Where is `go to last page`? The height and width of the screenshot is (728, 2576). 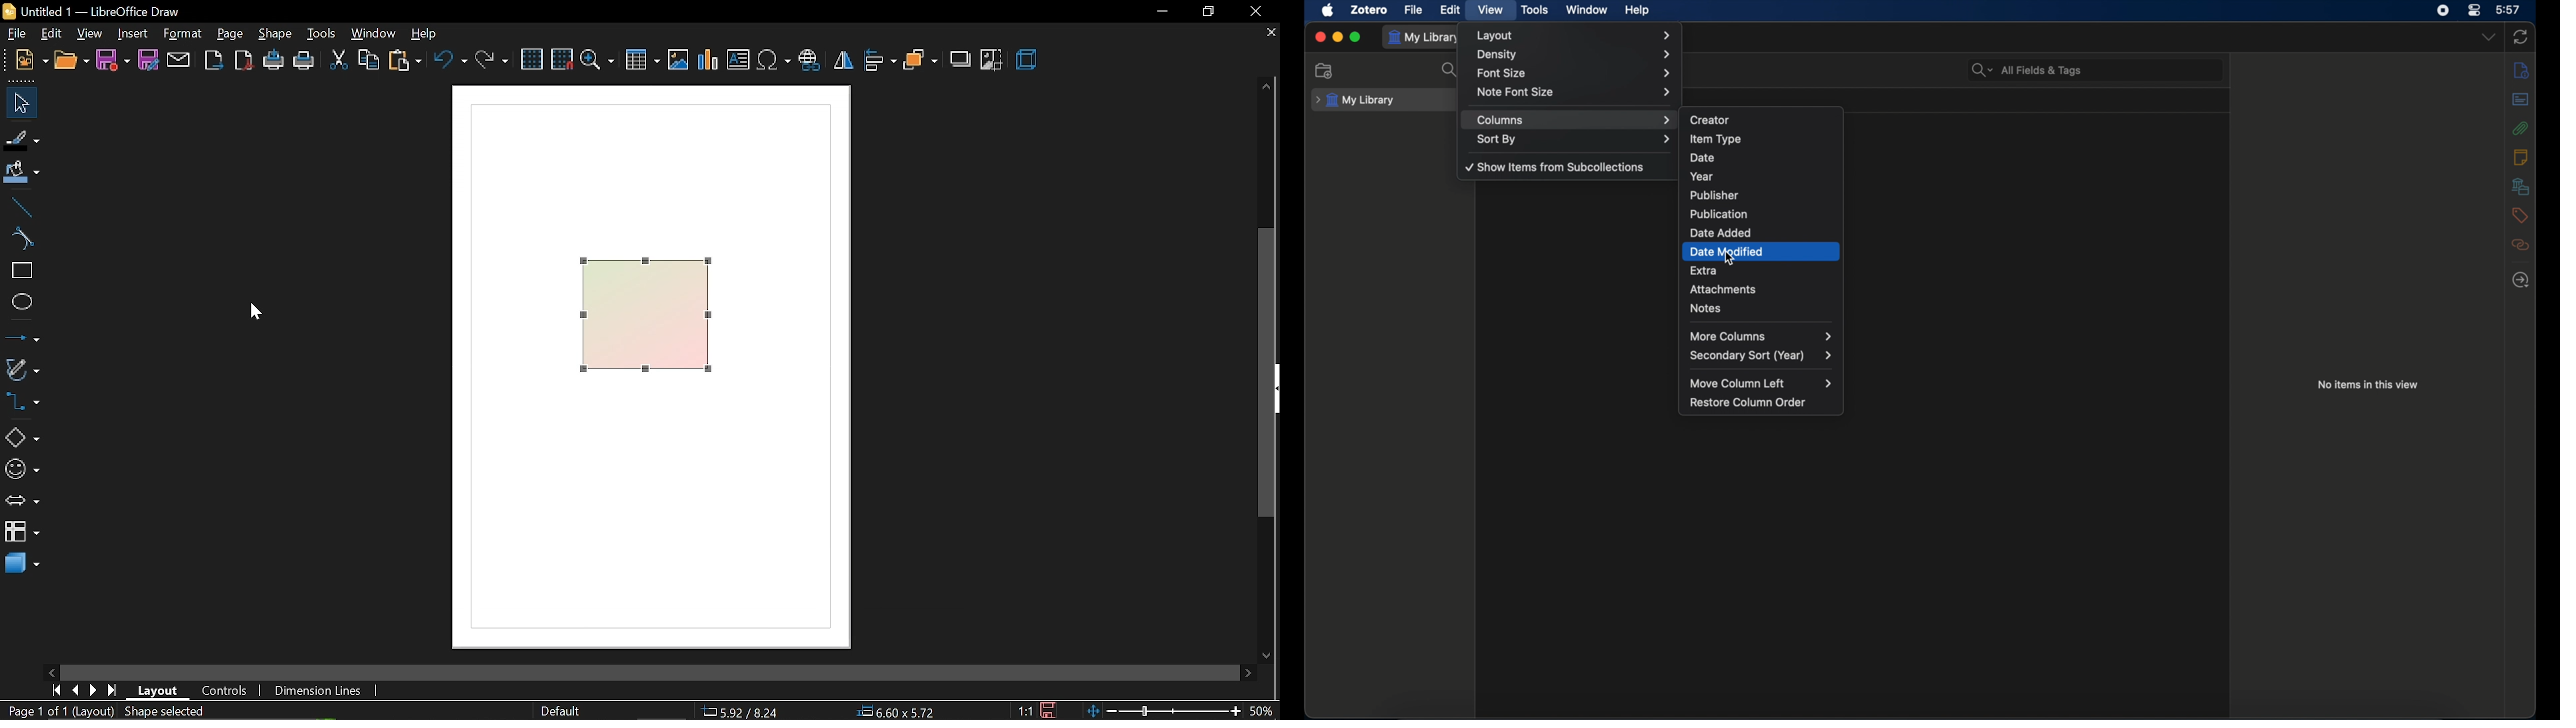
go to last page is located at coordinates (112, 691).